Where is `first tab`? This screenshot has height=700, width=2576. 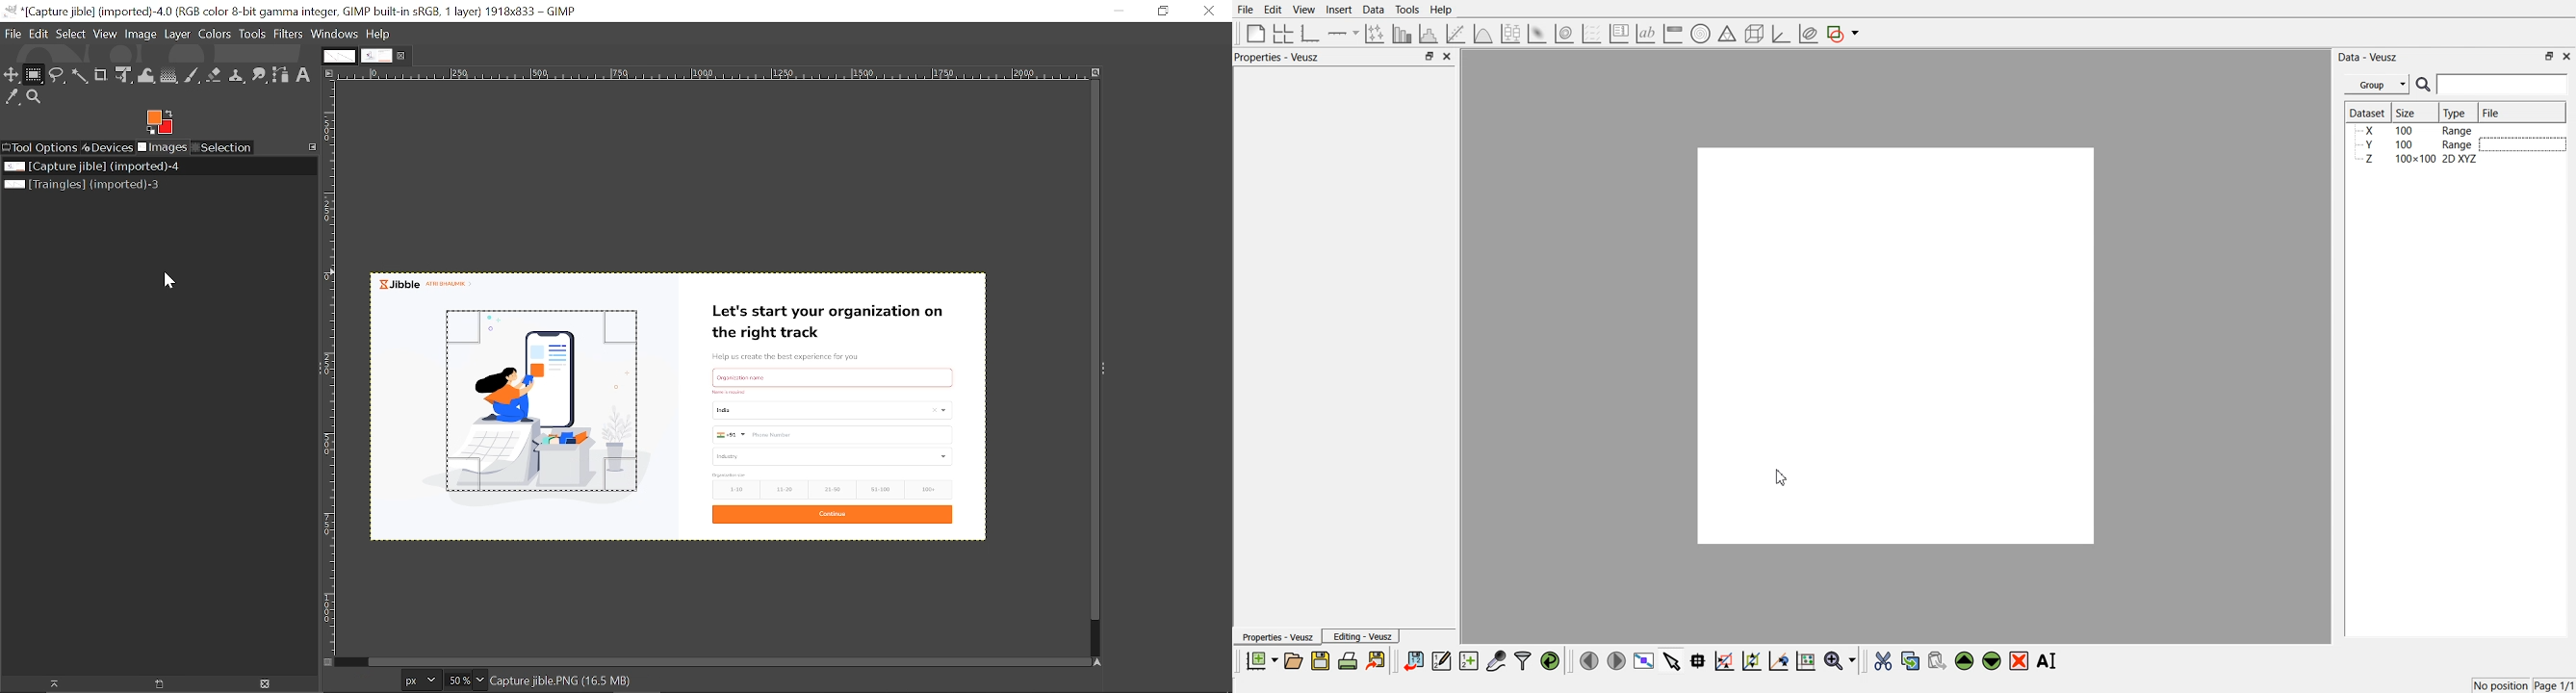 first tab is located at coordinates (338, 56).